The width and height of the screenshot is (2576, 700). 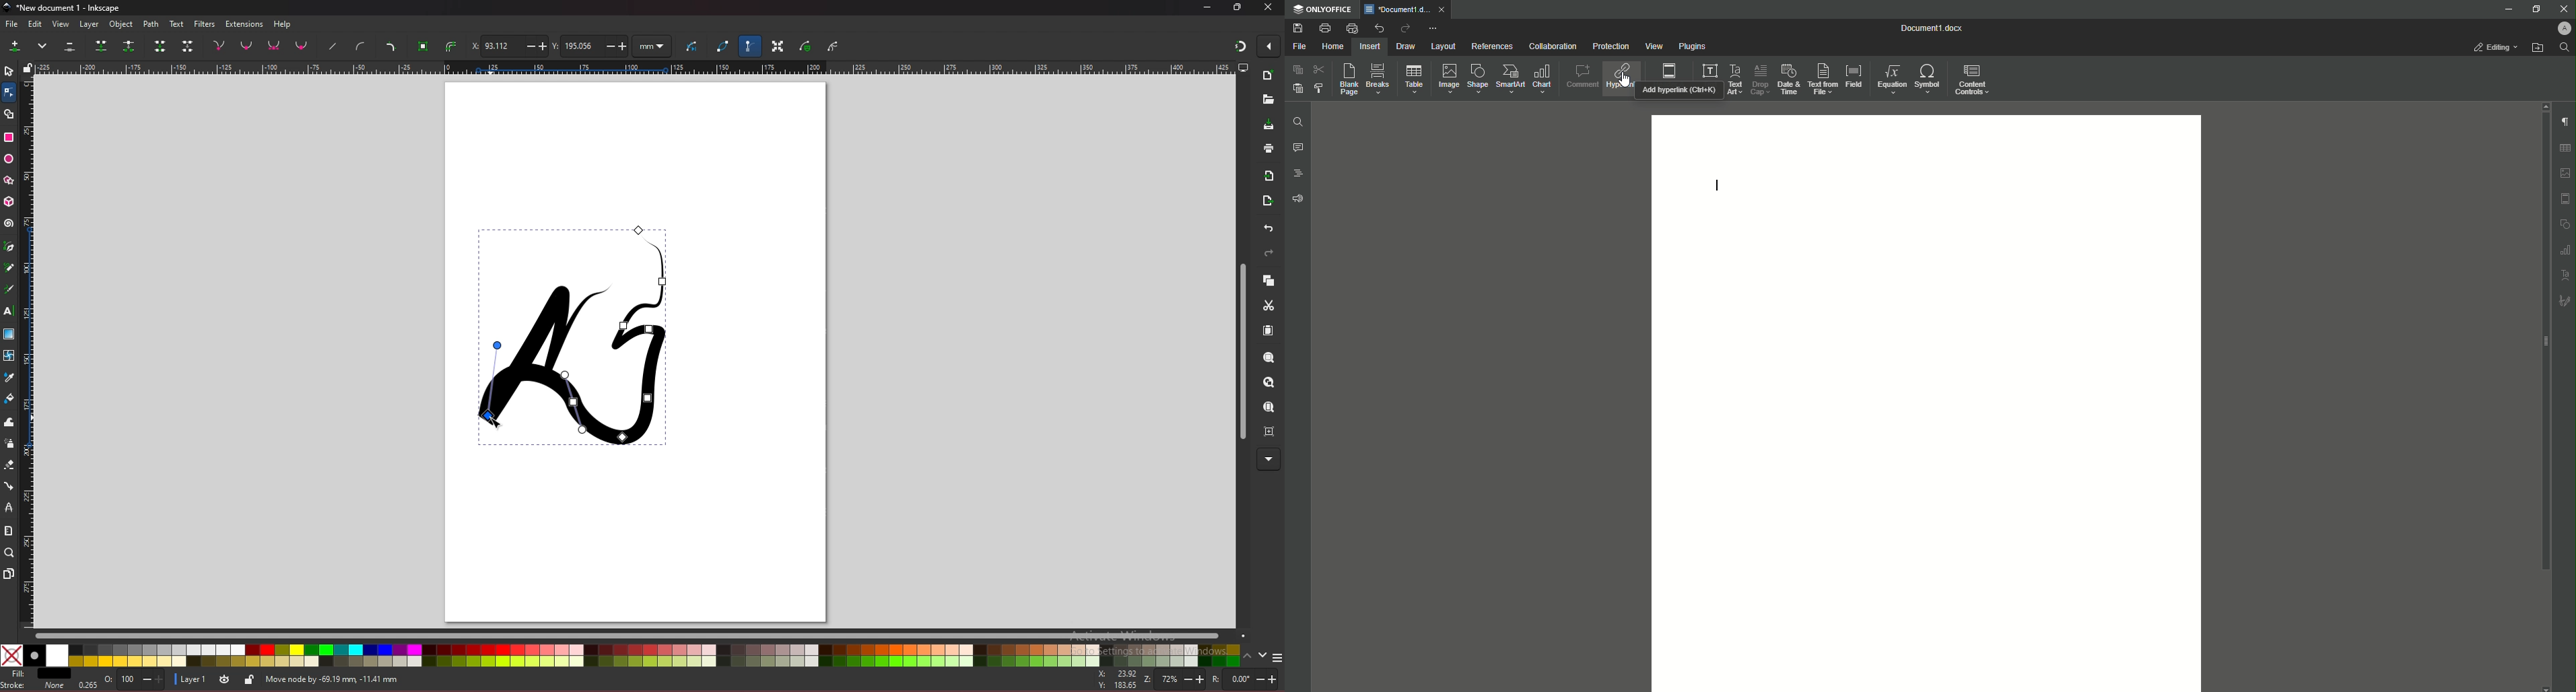 What do you see at coordinates (1553, 46) in the screenshot?
I see `Collaboration` at bounding box center [1553, 46].